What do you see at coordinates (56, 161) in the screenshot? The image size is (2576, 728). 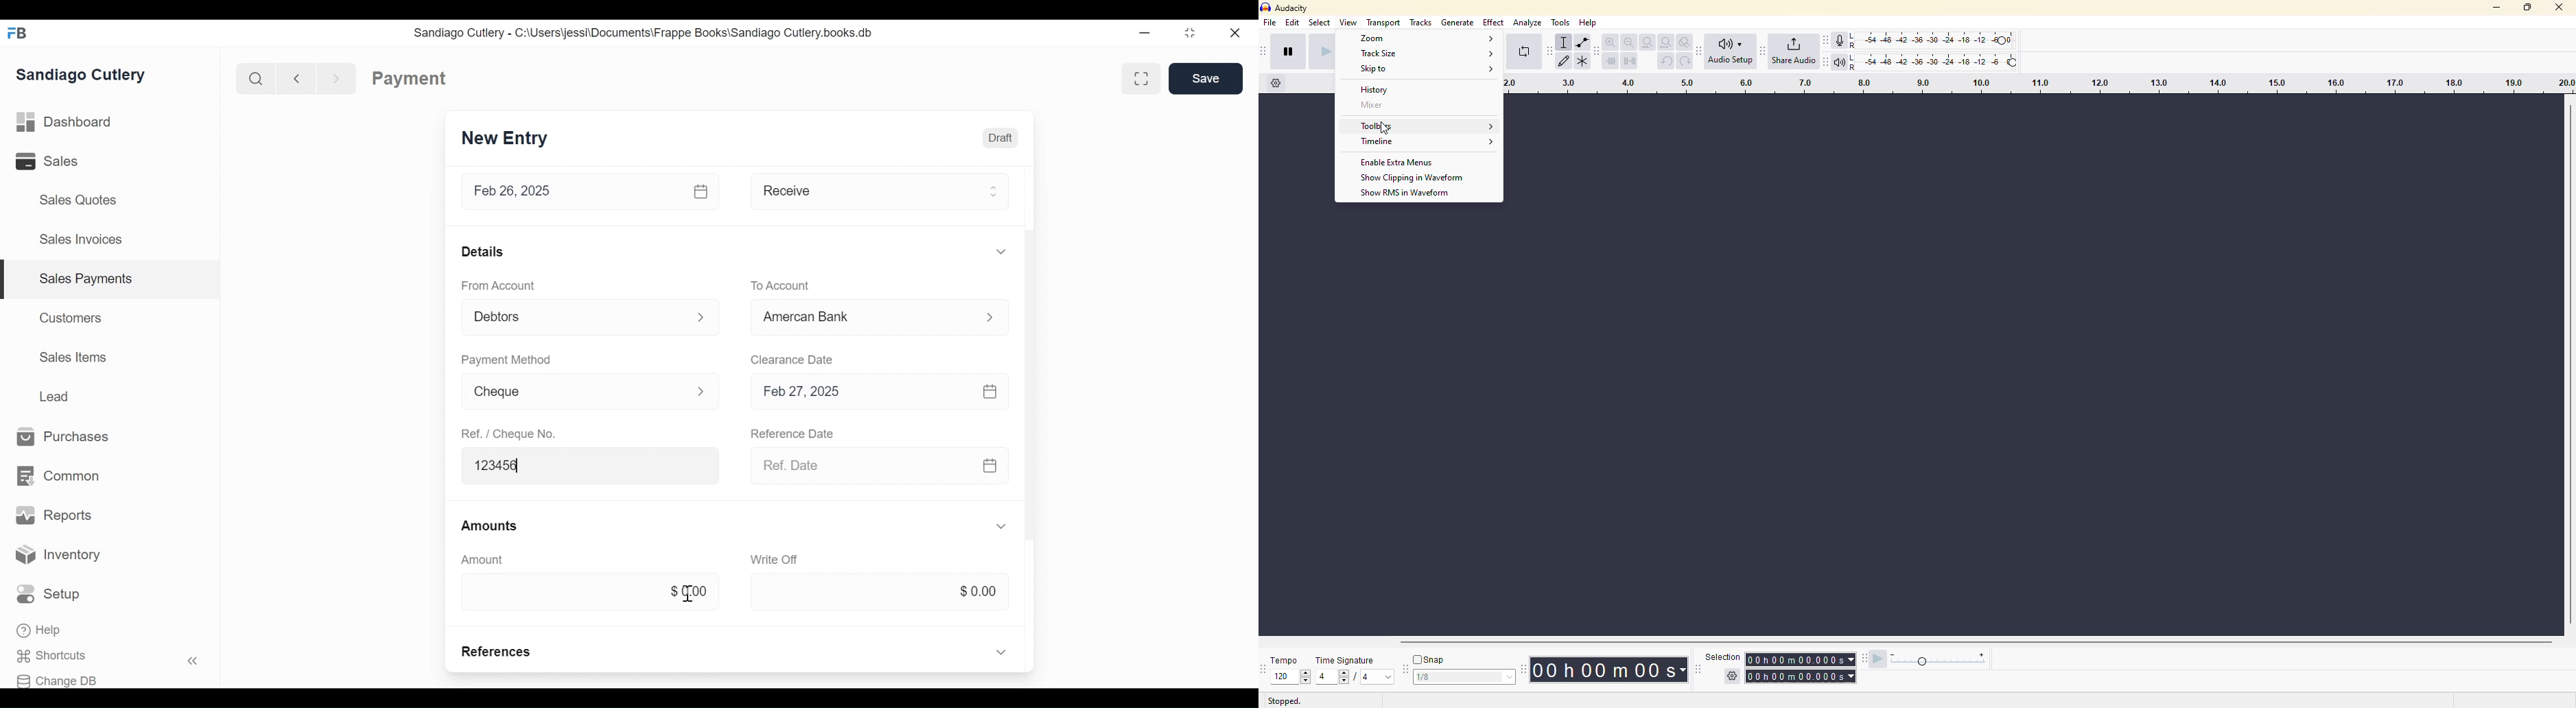 I see `Sales` at bounding box center [56, 161].